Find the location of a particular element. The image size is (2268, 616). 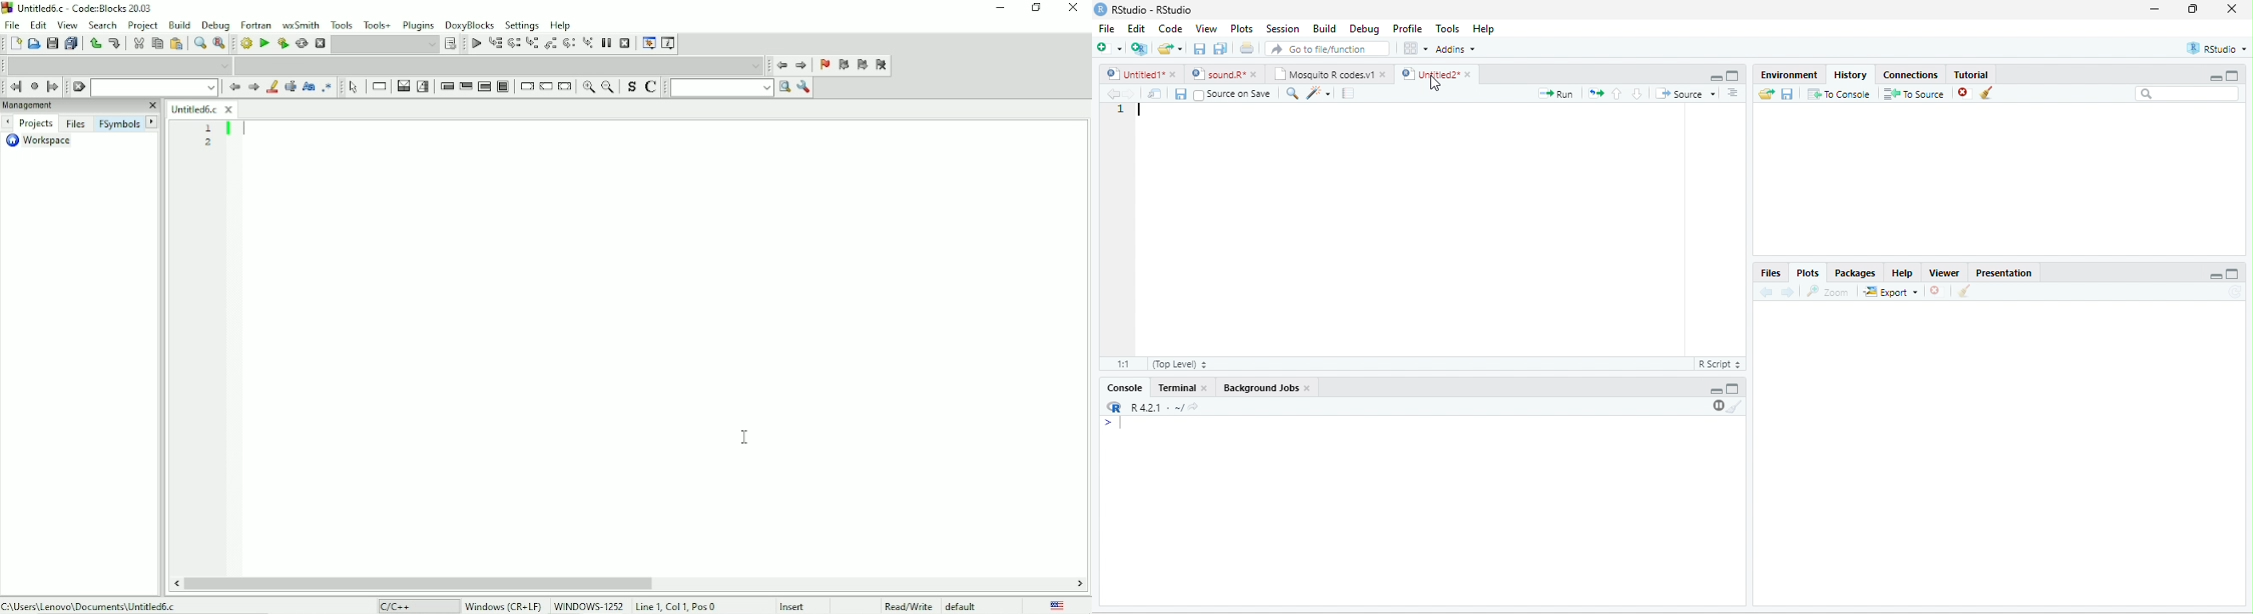

Jump back is located at coordinates (781, 66).